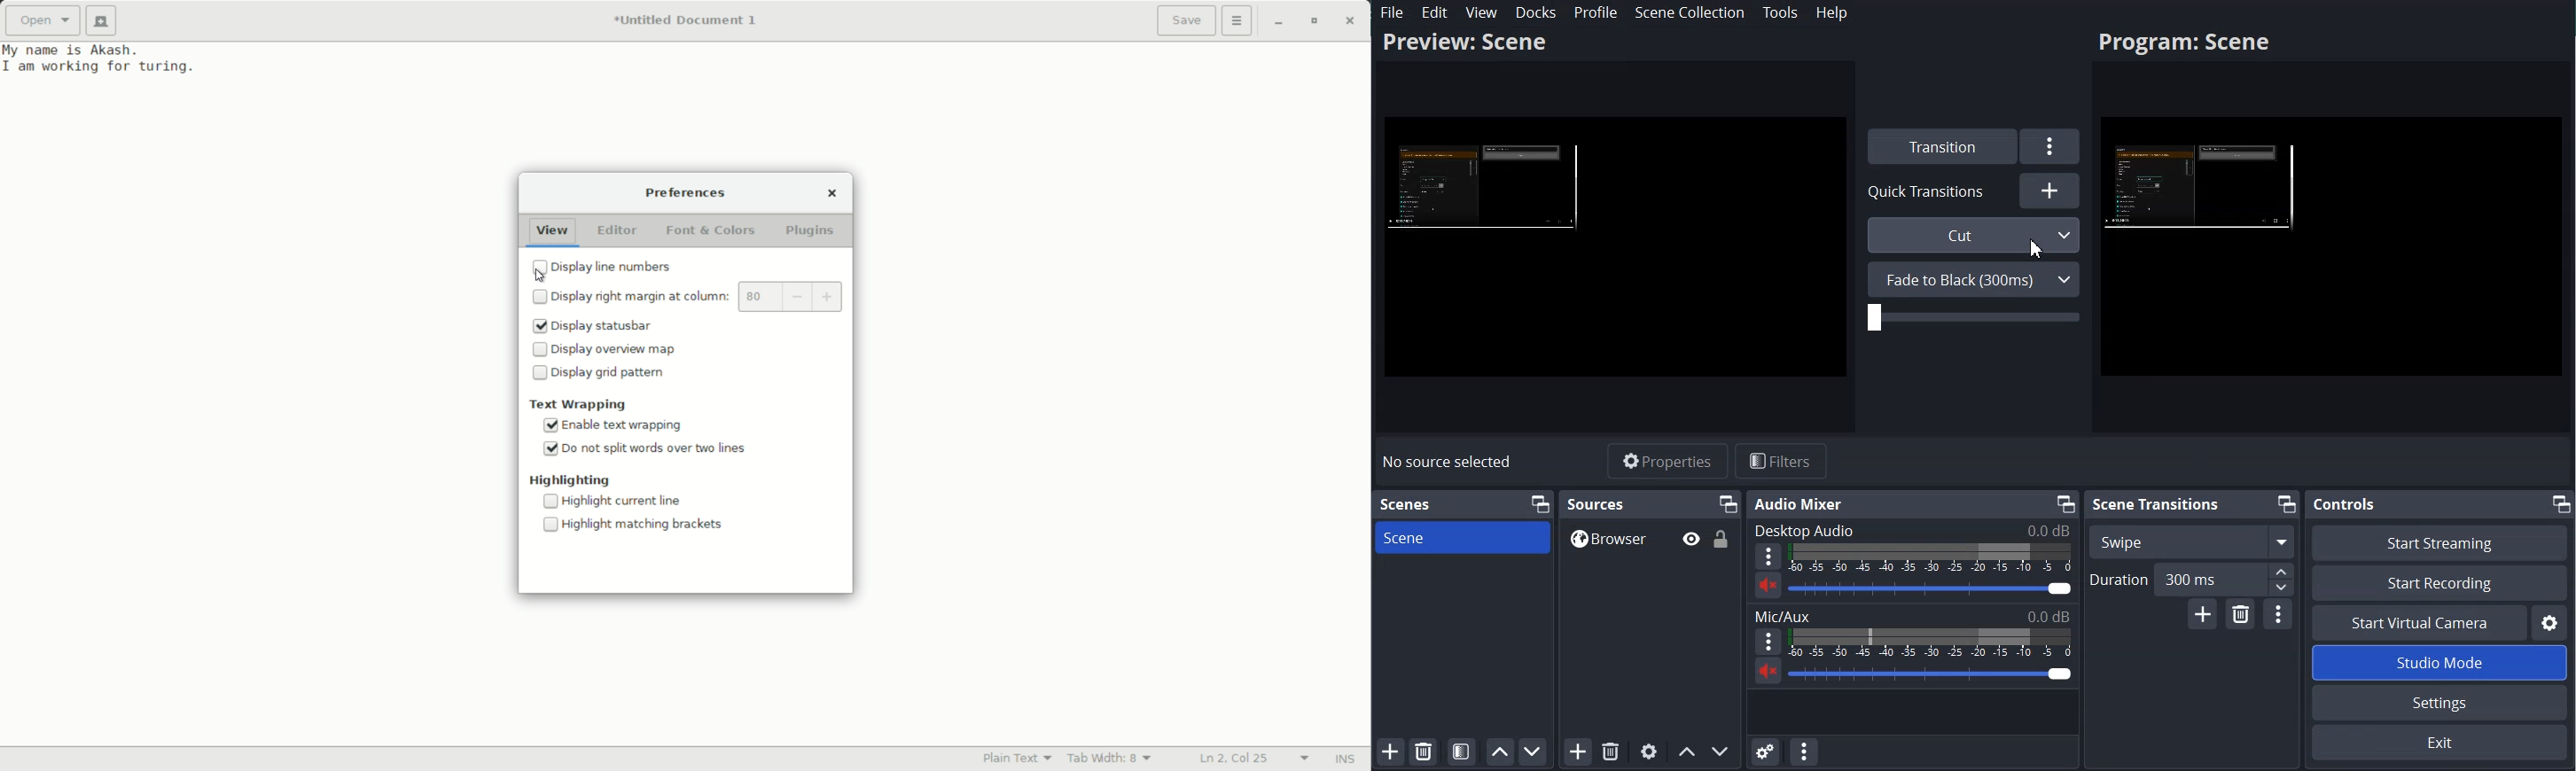 The height and width of the screenshot is (784, 2576). What do you see at coordinates (1690, 12) in the screenshot?
I see `Scene Collection` at bounding box center [1690, 12].